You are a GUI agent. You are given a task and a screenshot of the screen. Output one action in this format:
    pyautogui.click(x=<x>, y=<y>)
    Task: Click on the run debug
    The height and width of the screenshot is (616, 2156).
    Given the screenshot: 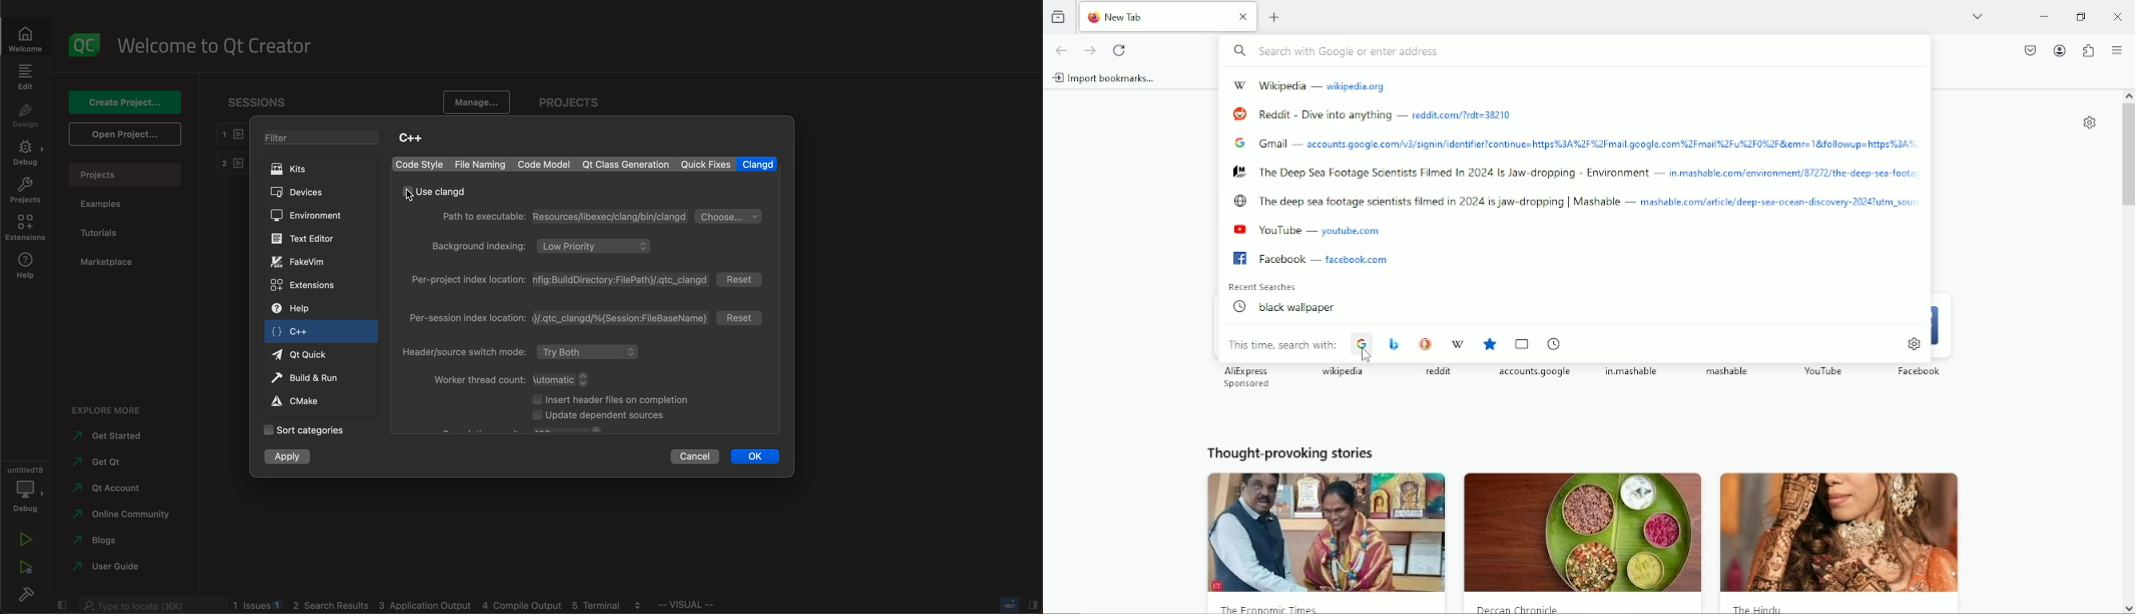 What is the action you would take?
    pyautogui.click(x=27, y=567)
    